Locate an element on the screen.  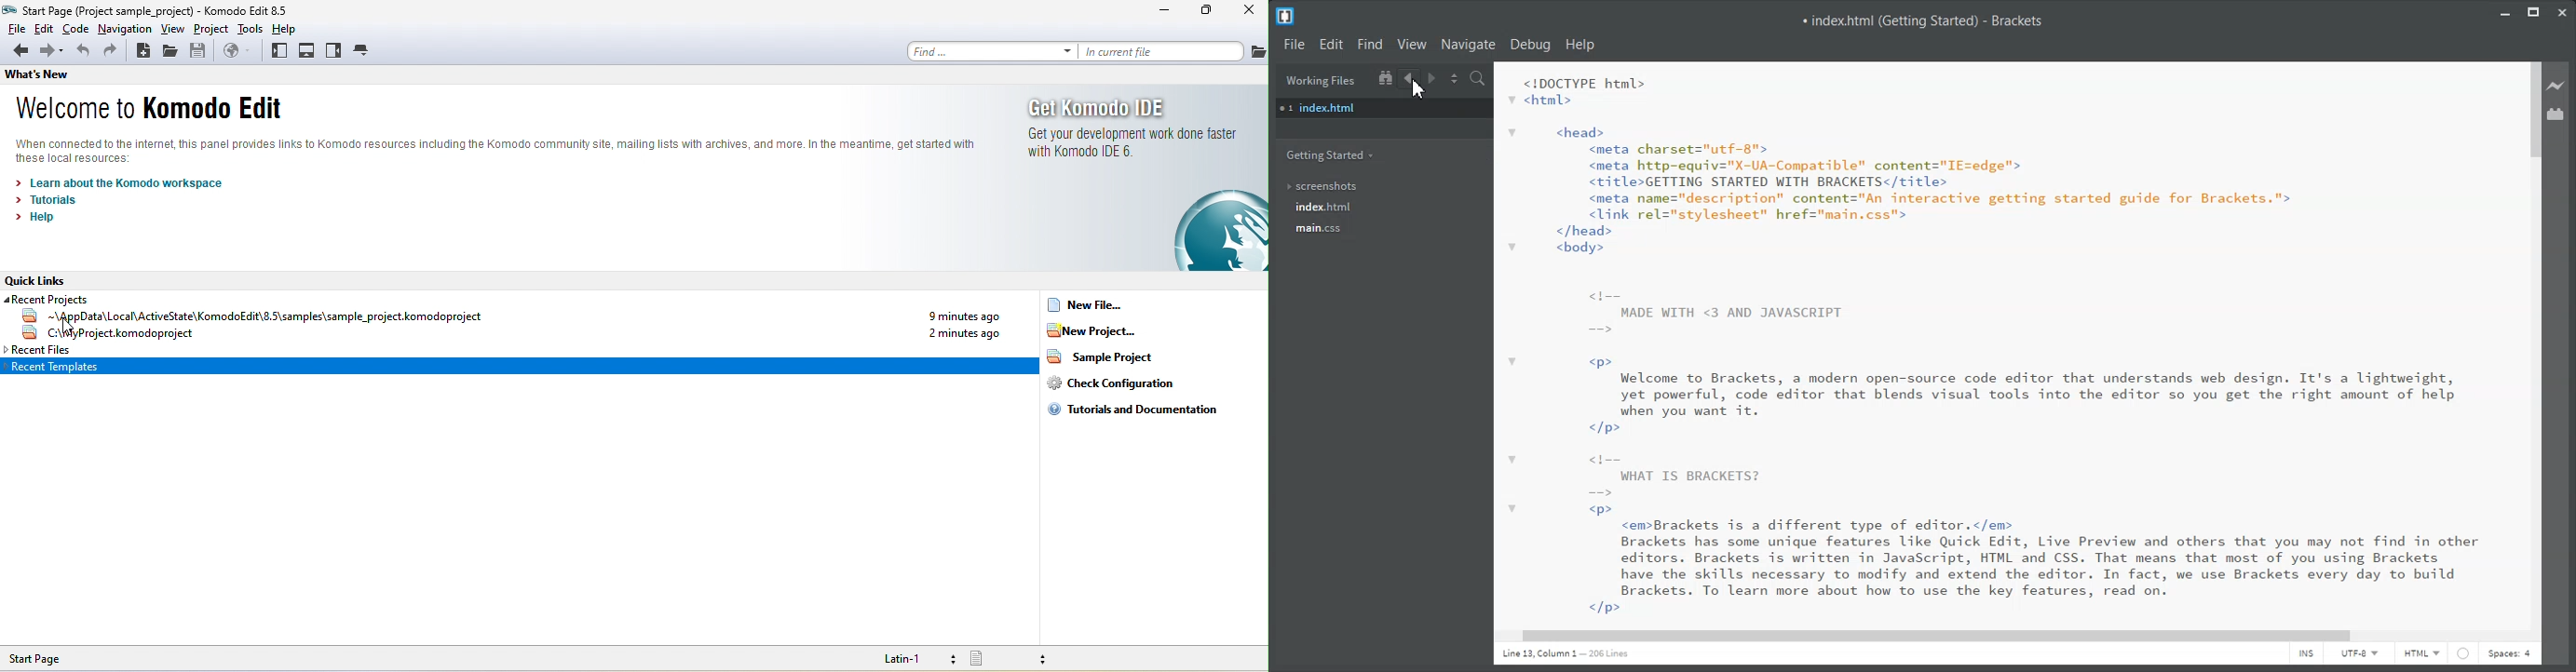
INS is located at coordinates (2306, 655).